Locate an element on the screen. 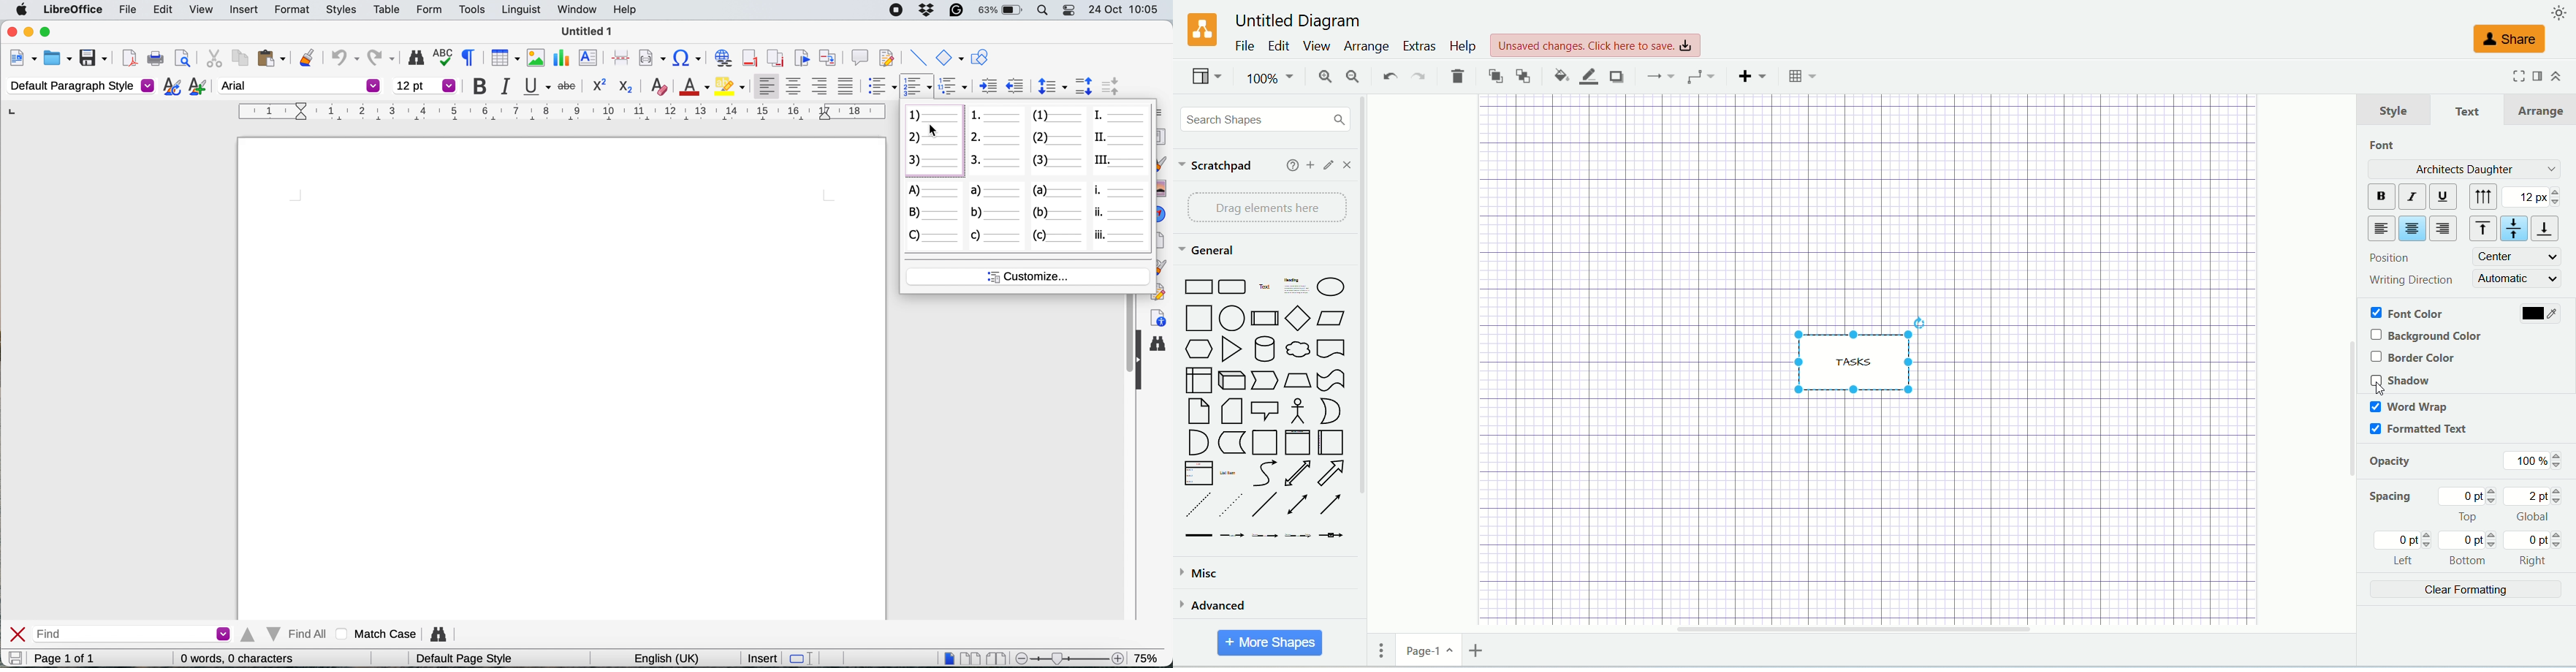 Image resolution: width=2576 pixels, height=672 pixels. customise is located at coordinates (1030, 276).